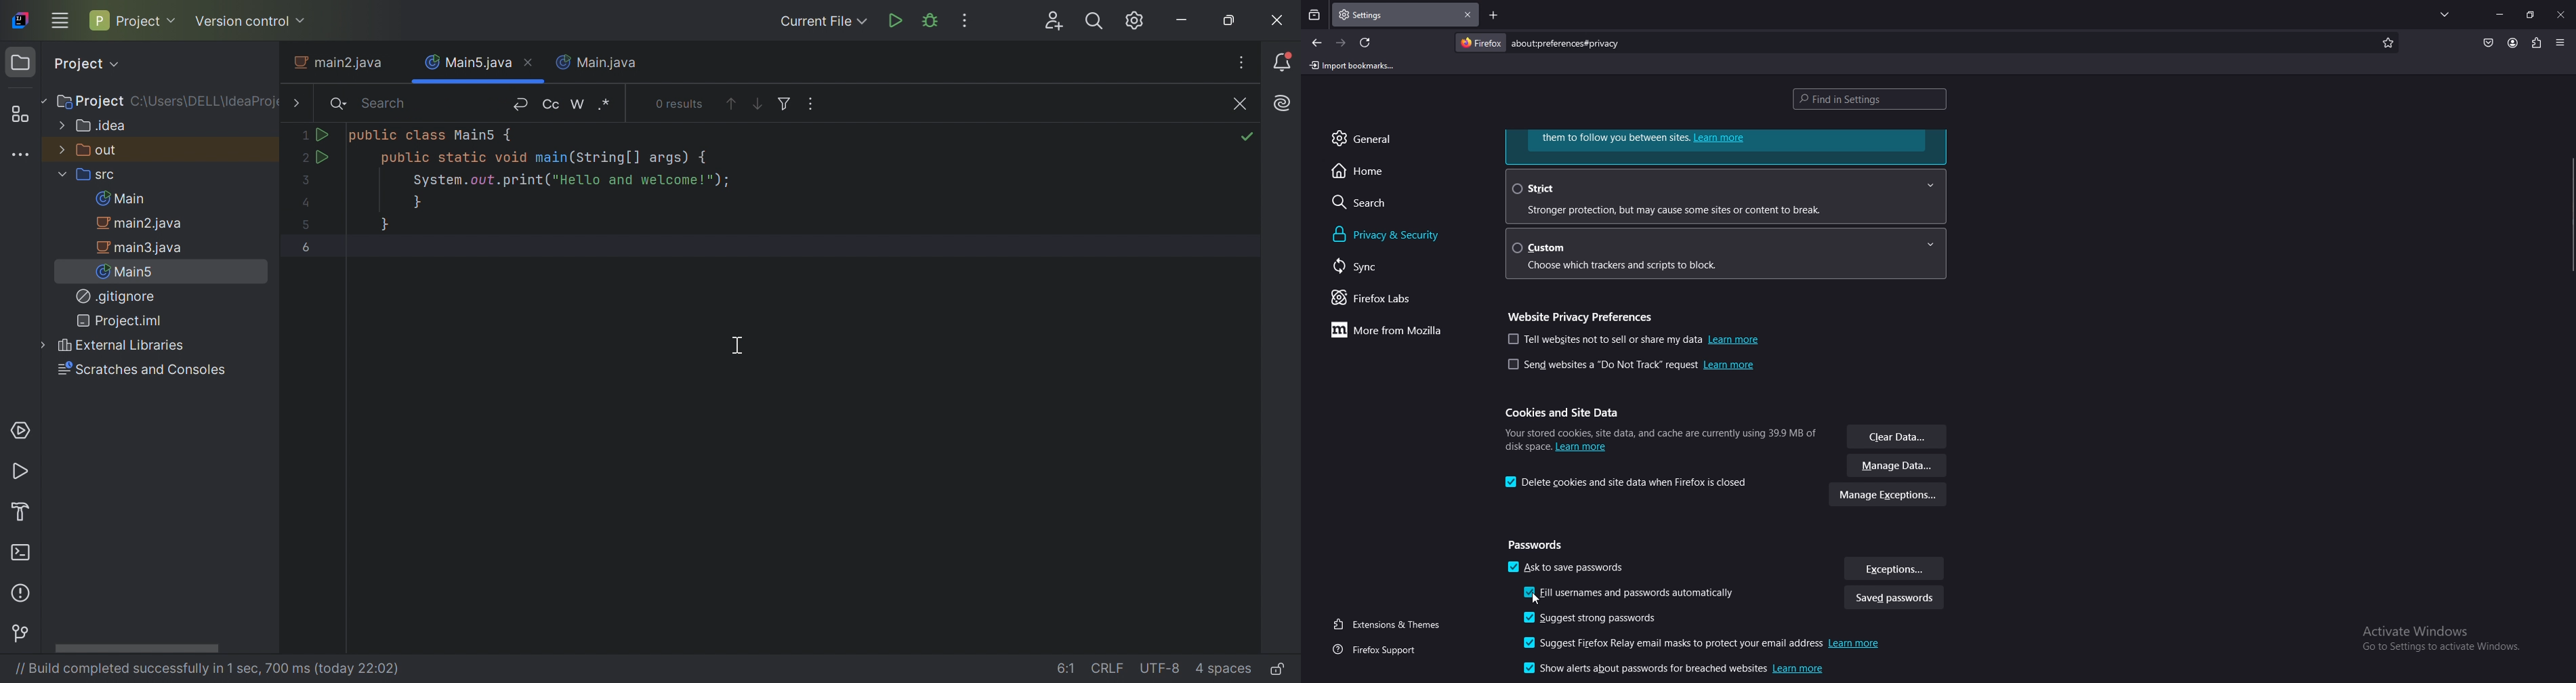 This screenshot has width=2576, height=700. I want to click on info, so click(1660, 437).